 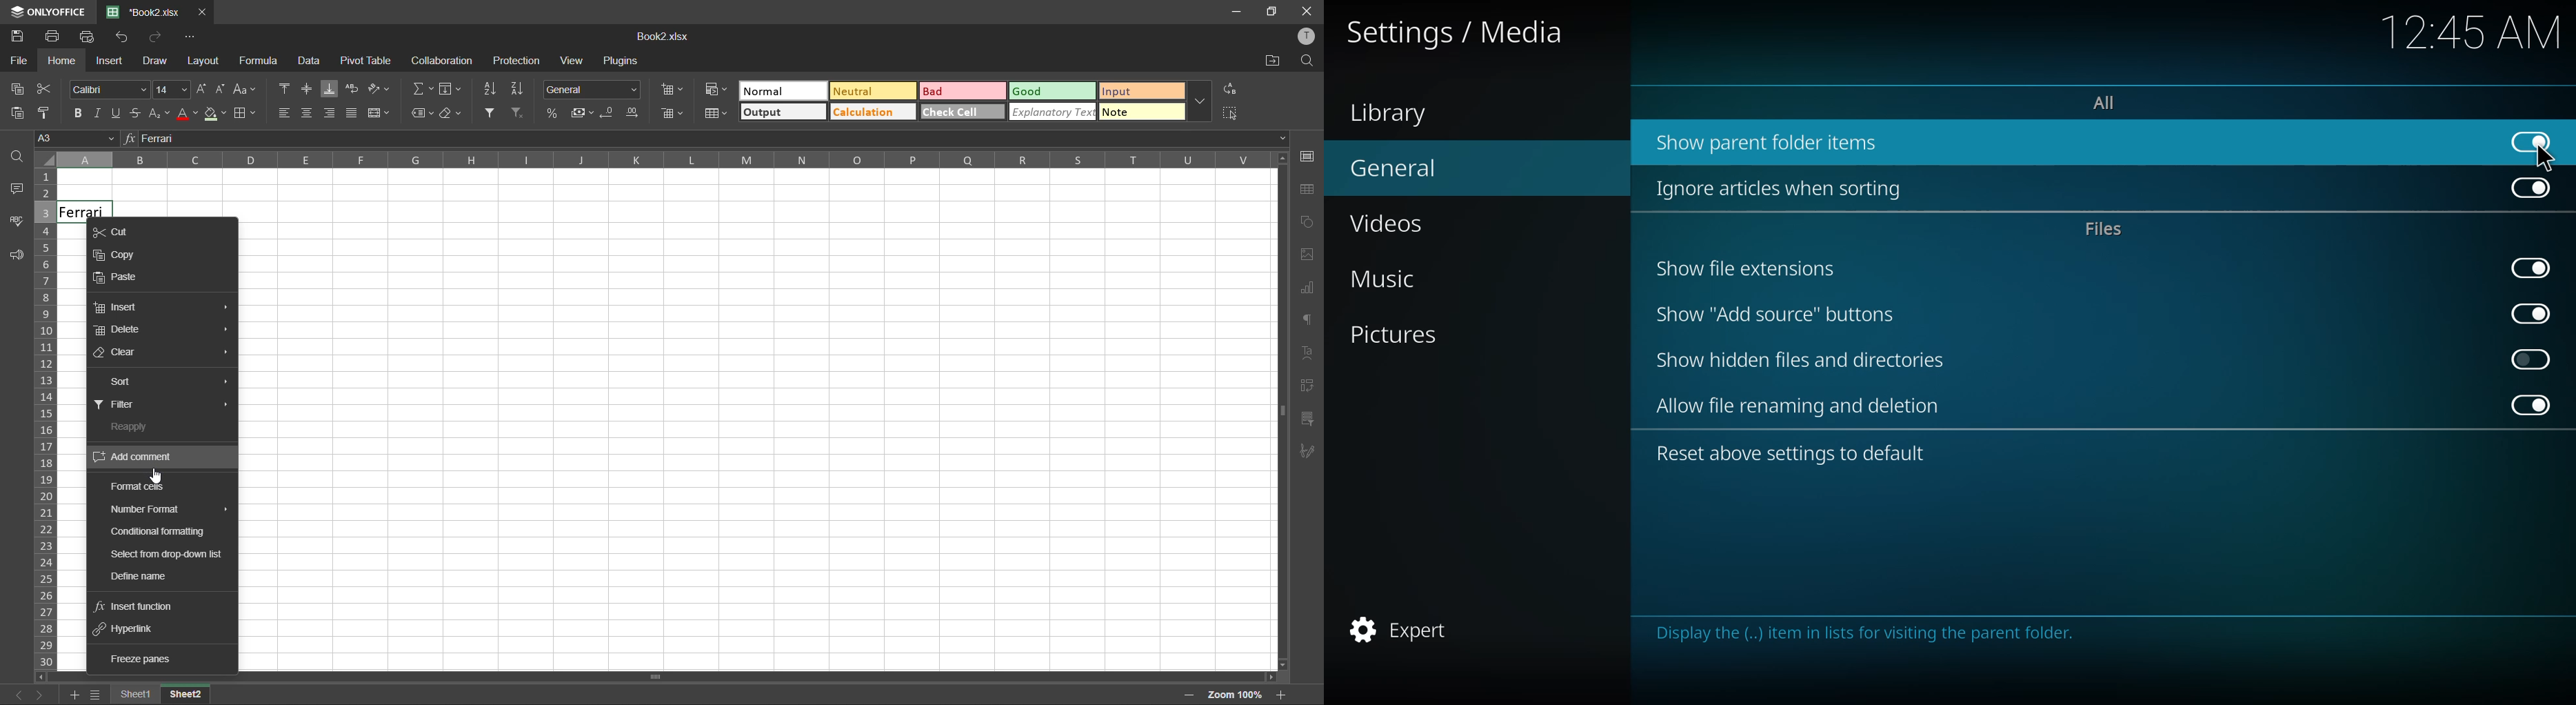 What do you see at coordinates (123, 405) in the screenshot?
I see `filter` at bounding box center [123, 405].